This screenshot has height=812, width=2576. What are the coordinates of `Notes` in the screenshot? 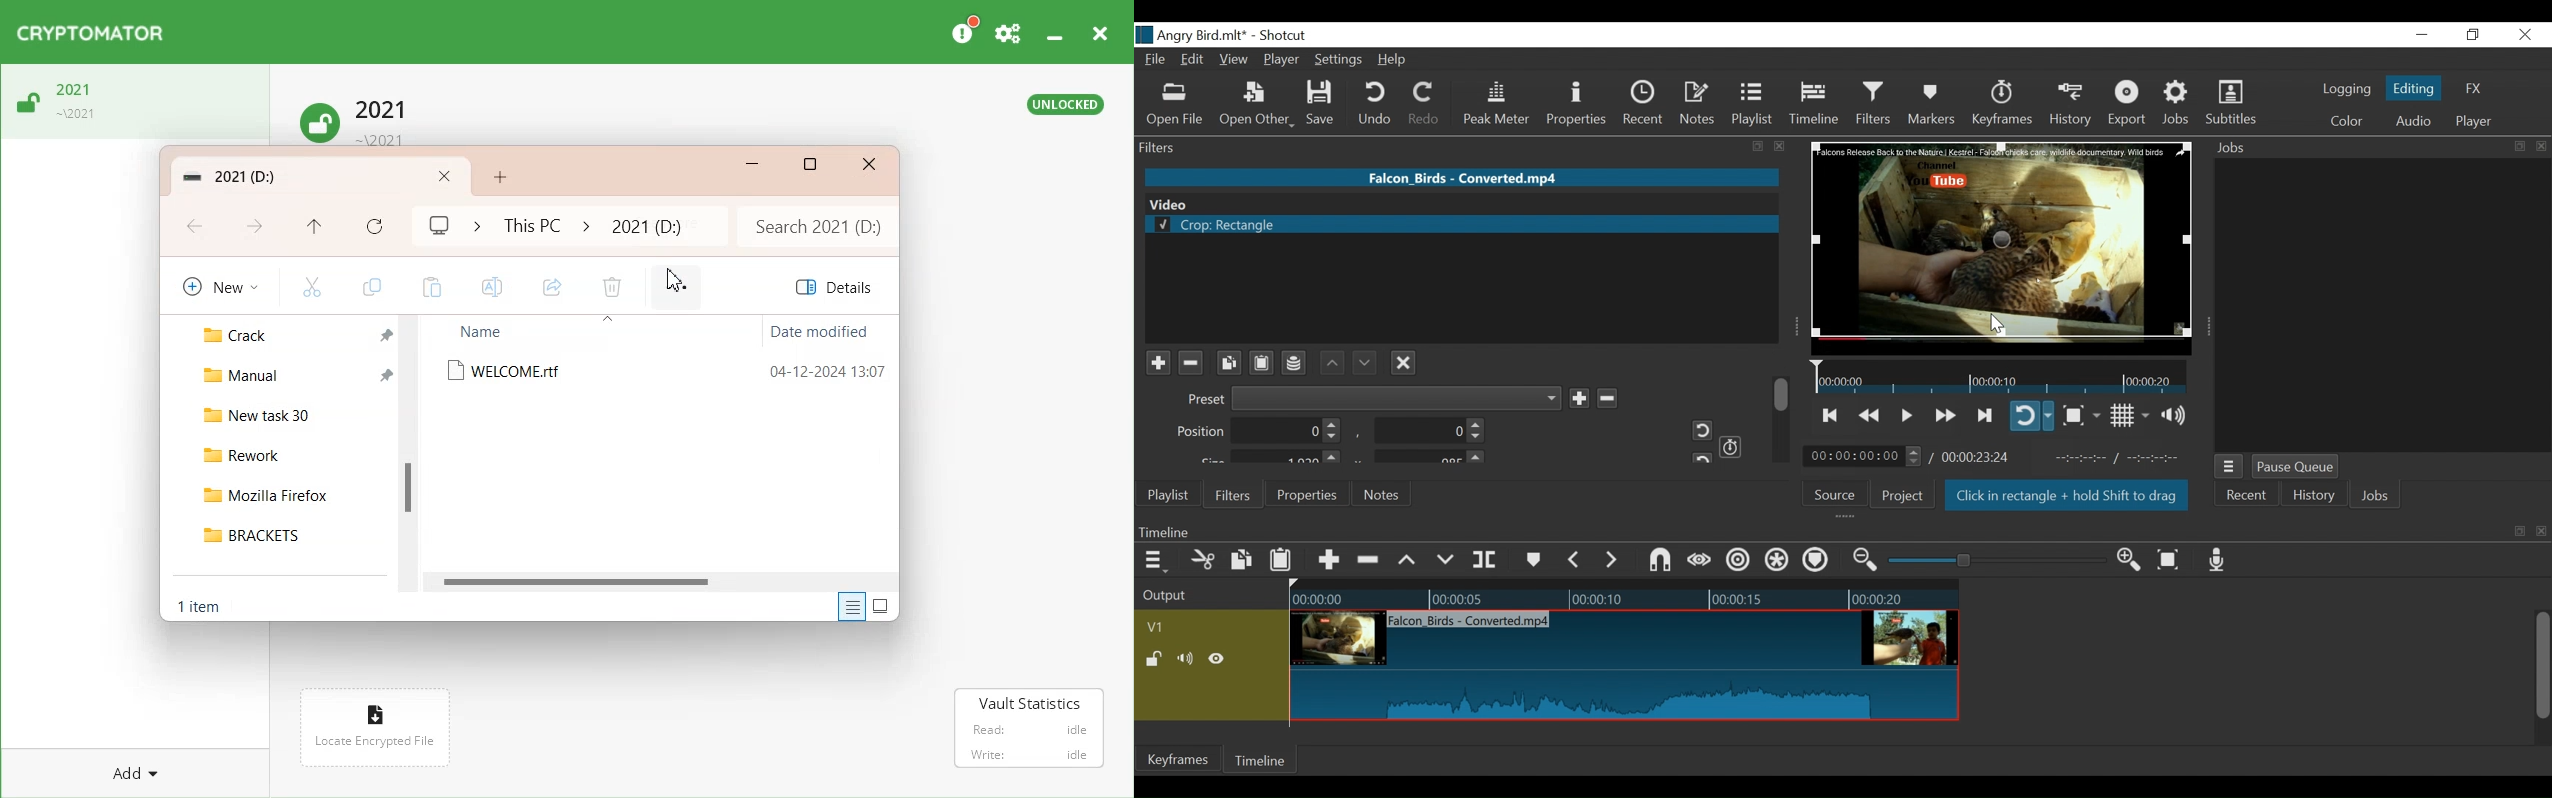 It's located at (1699, 103).